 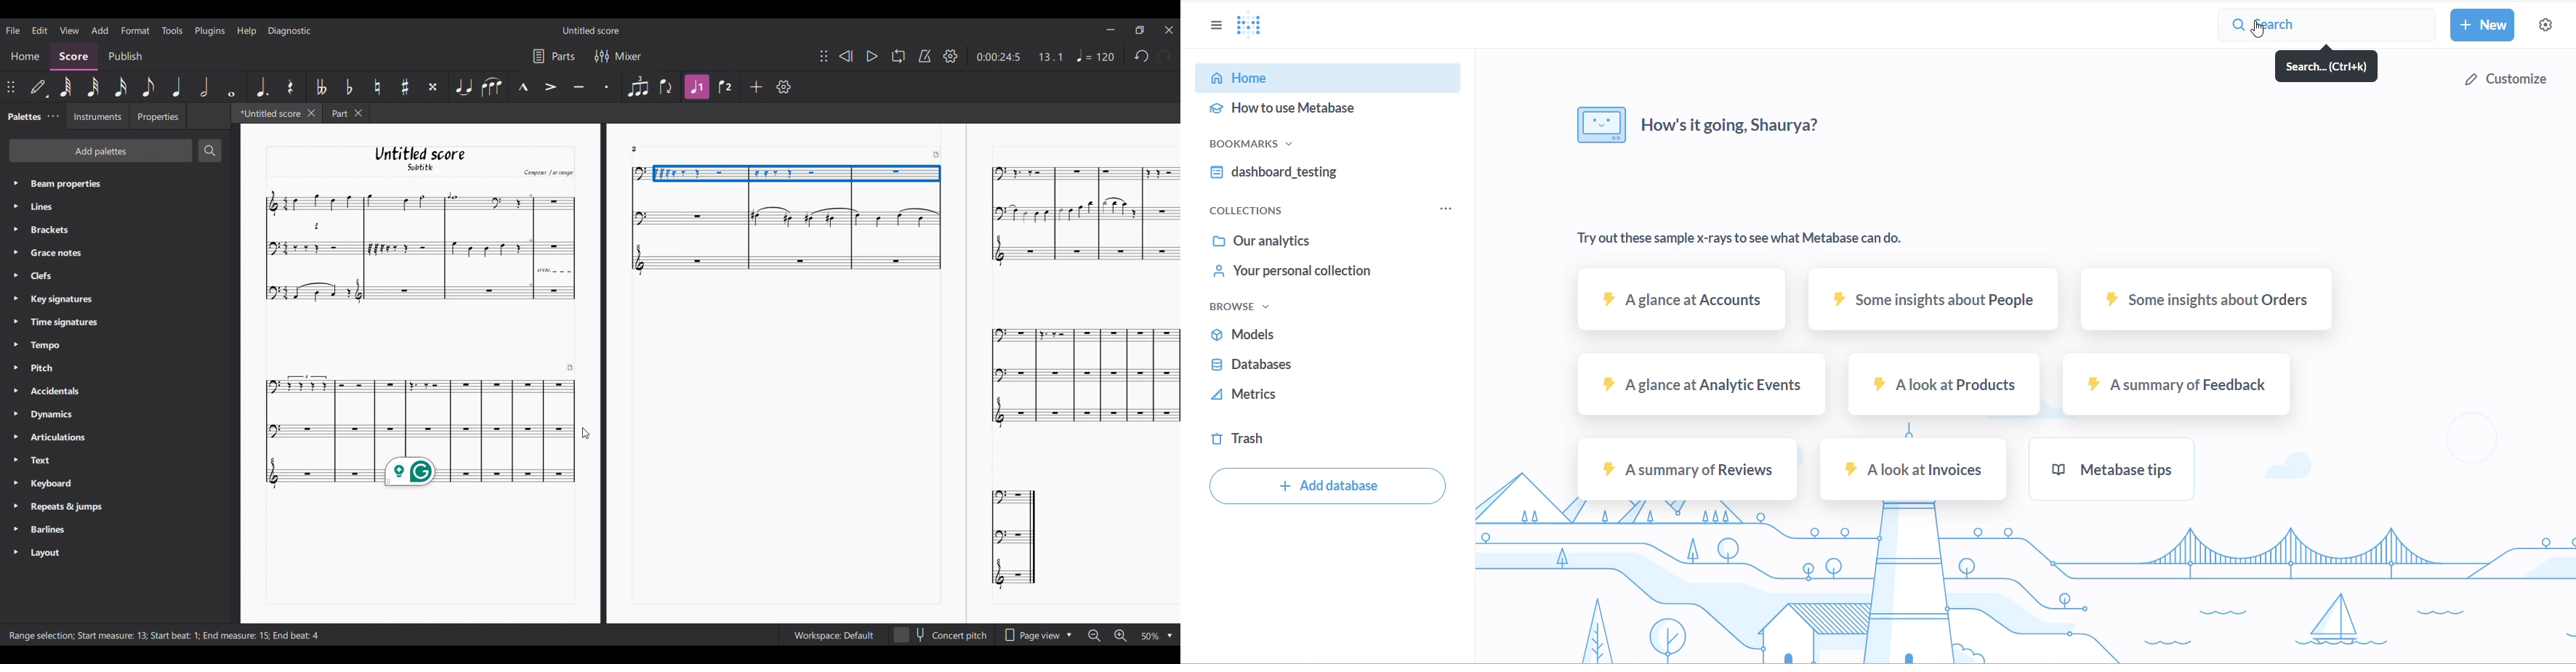 What do you see at coordinates (432, 159) in the screenshot?
I see `Untitled score Subtitle` at bounding box center [432, 159].